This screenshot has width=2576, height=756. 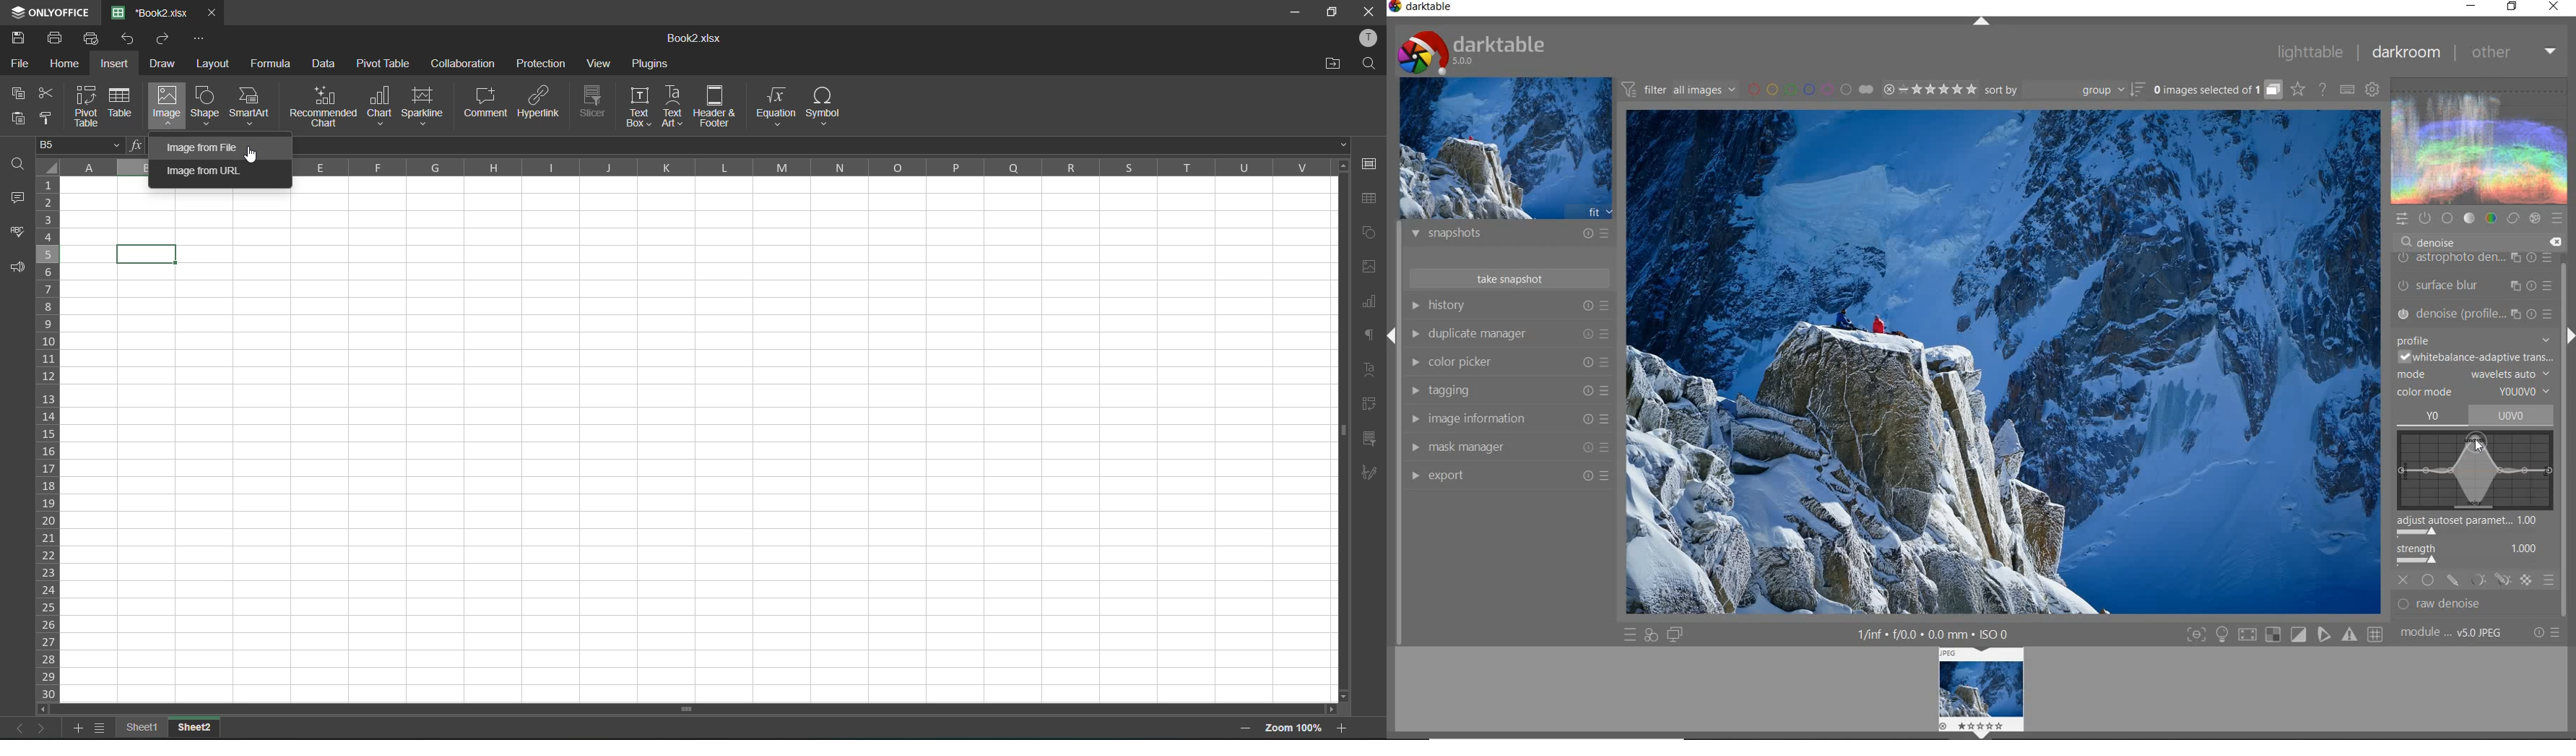 What do you see at coordinates (819, 145) in the screenshot?
I see `formula bar` at bounding box center [819, 145].